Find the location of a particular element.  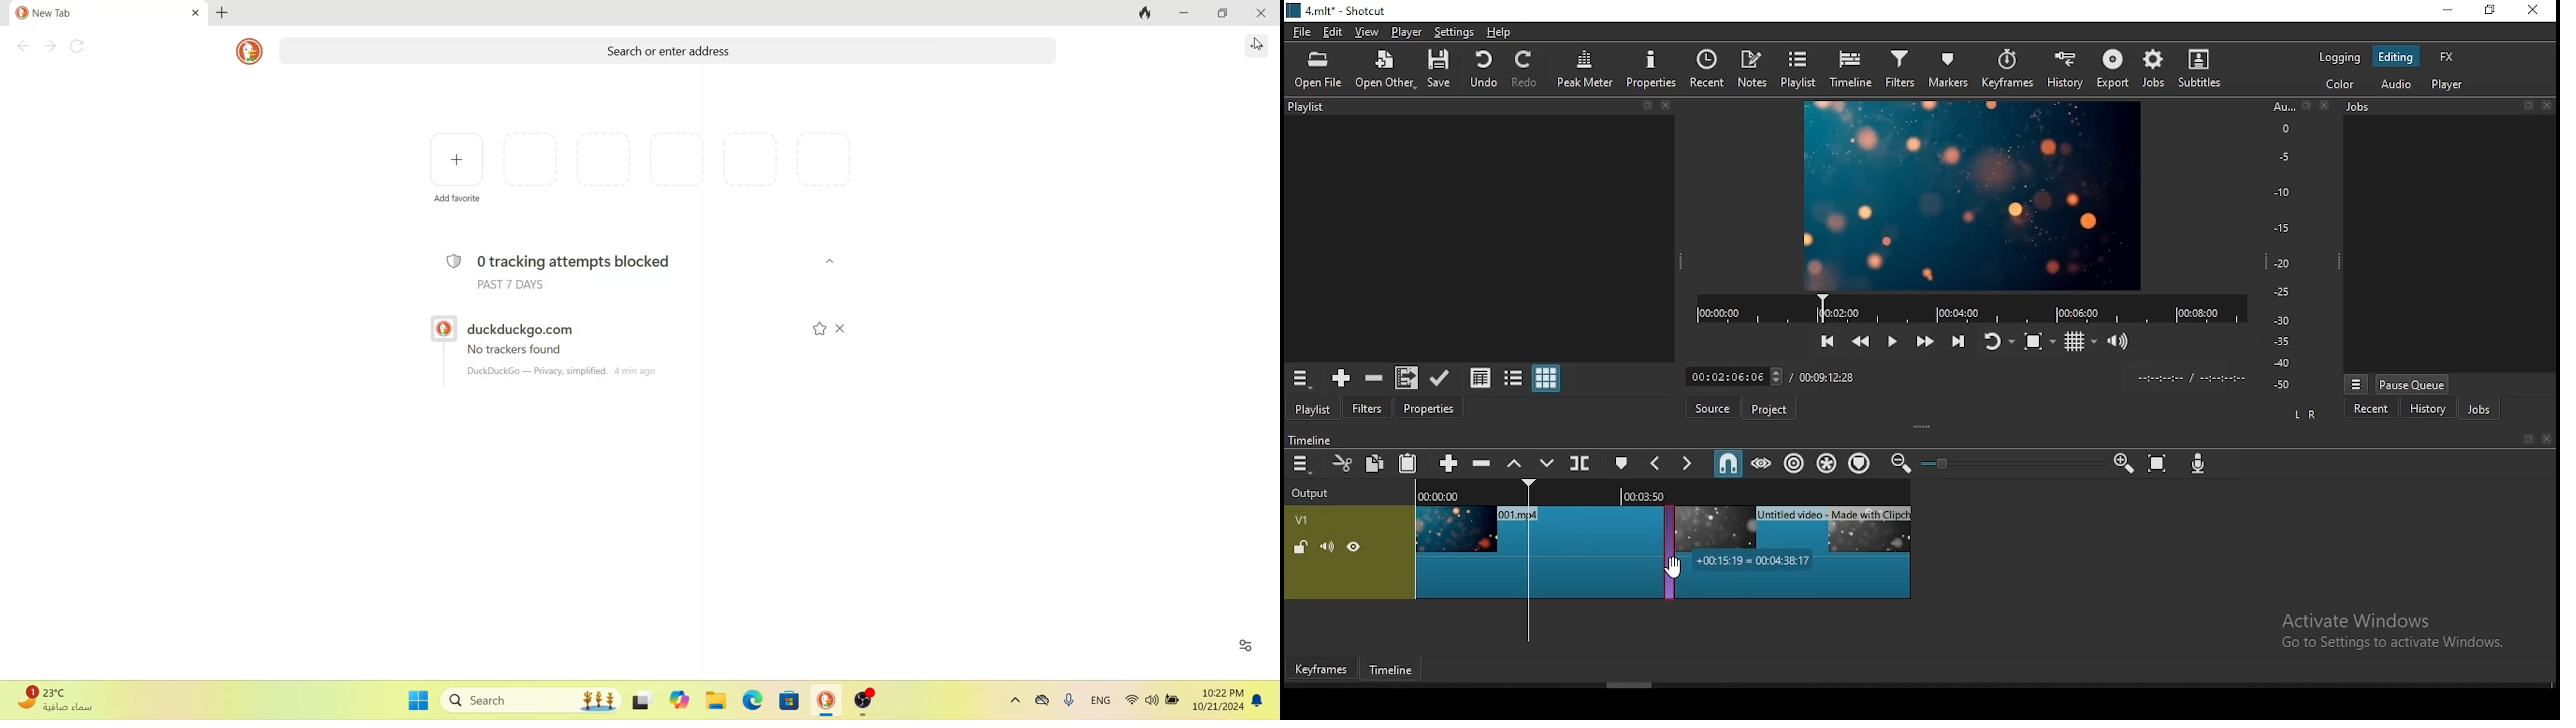

jobs menu is located at coordinates (2356, 385).